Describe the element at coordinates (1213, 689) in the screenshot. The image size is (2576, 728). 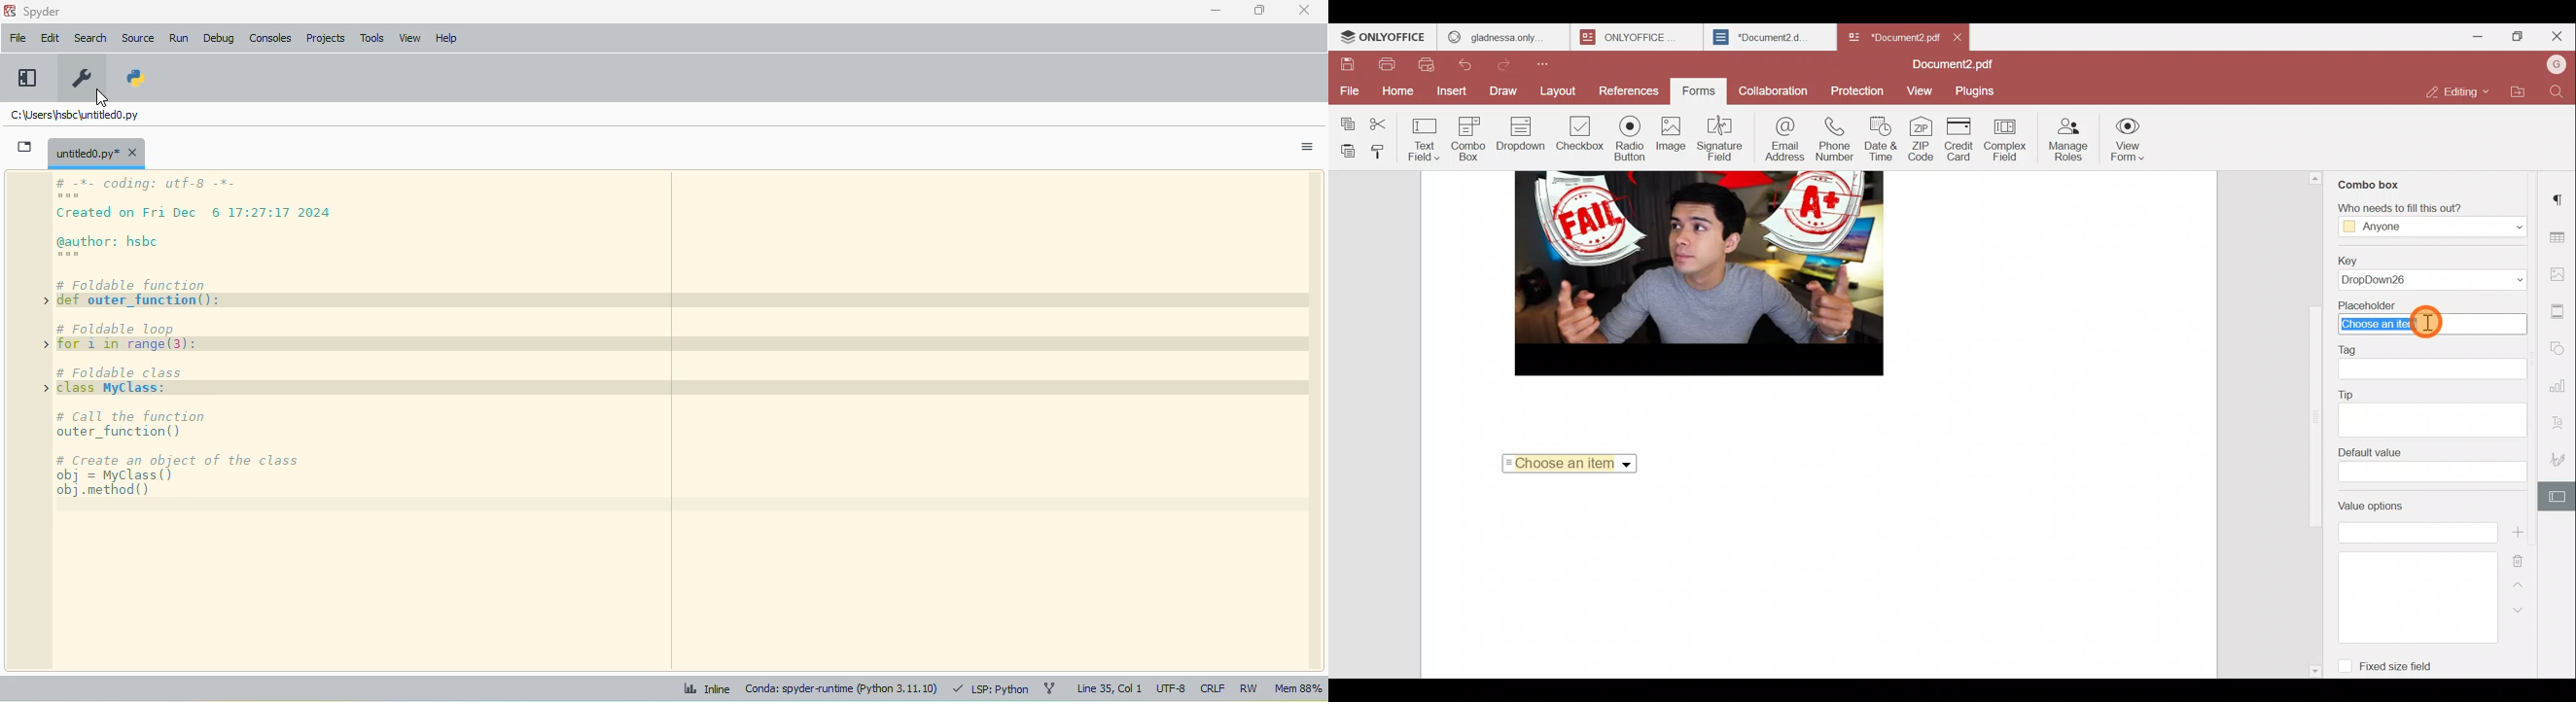
I see `CRLF` at that location.